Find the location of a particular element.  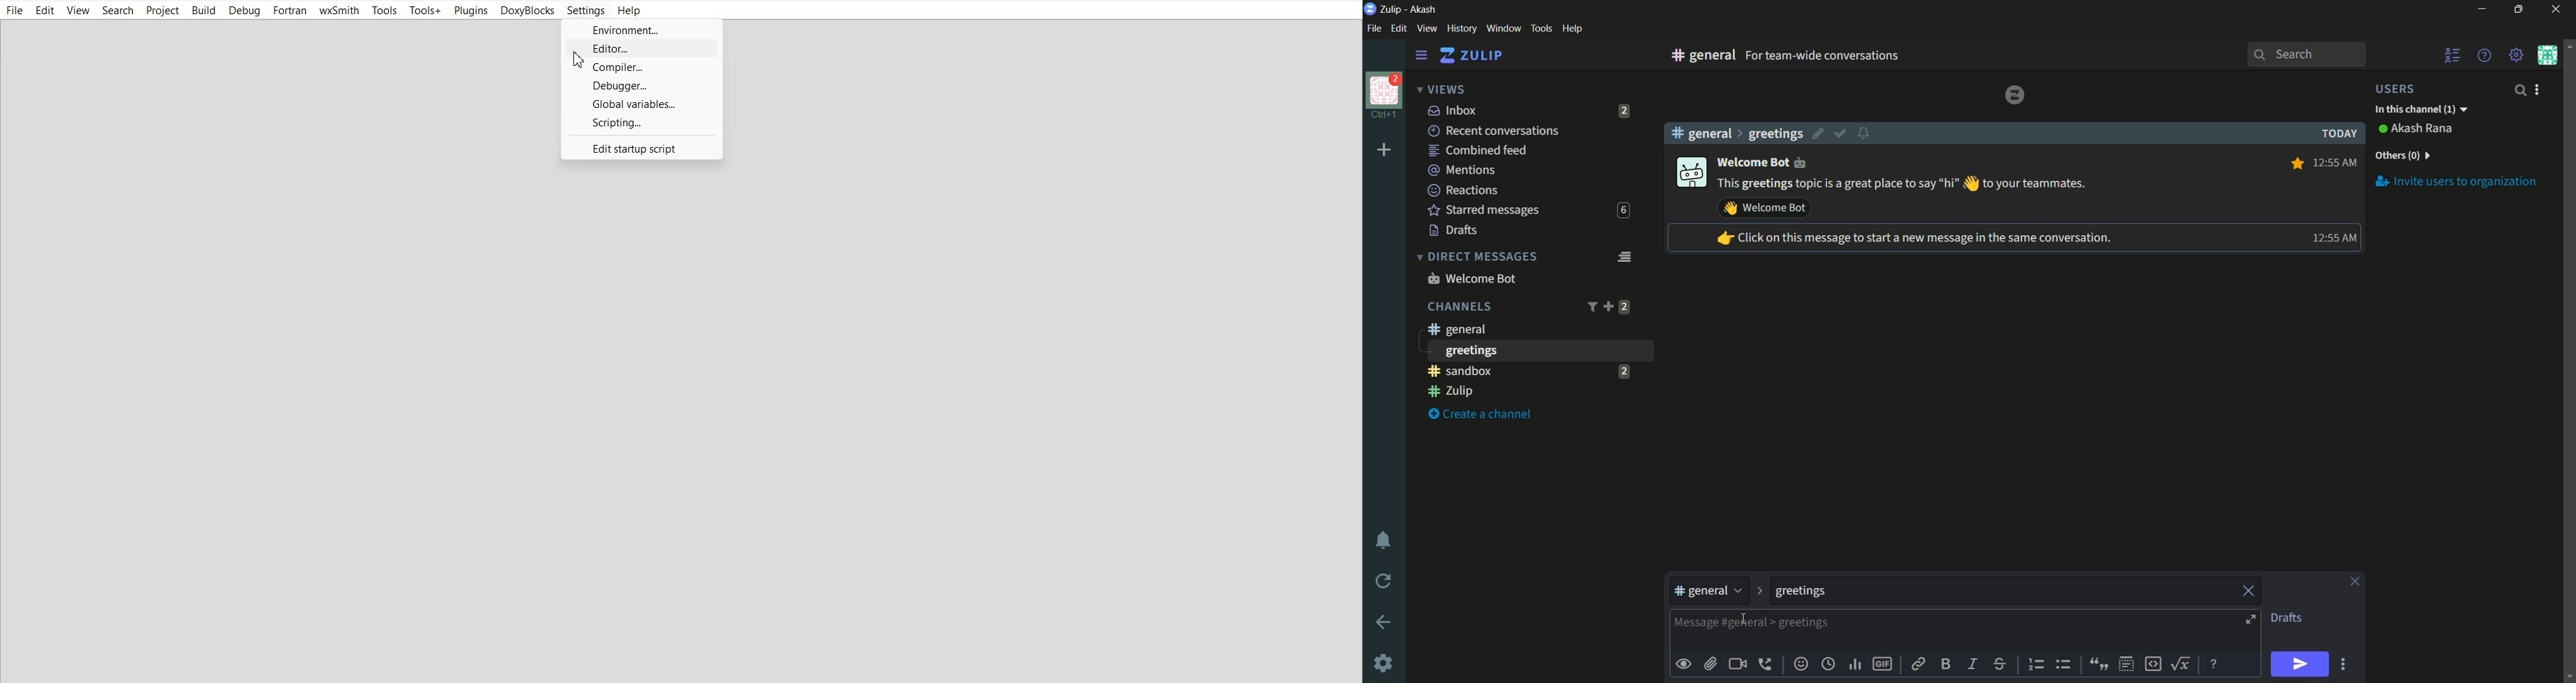

reactions is located at coordinates (1462, 190).